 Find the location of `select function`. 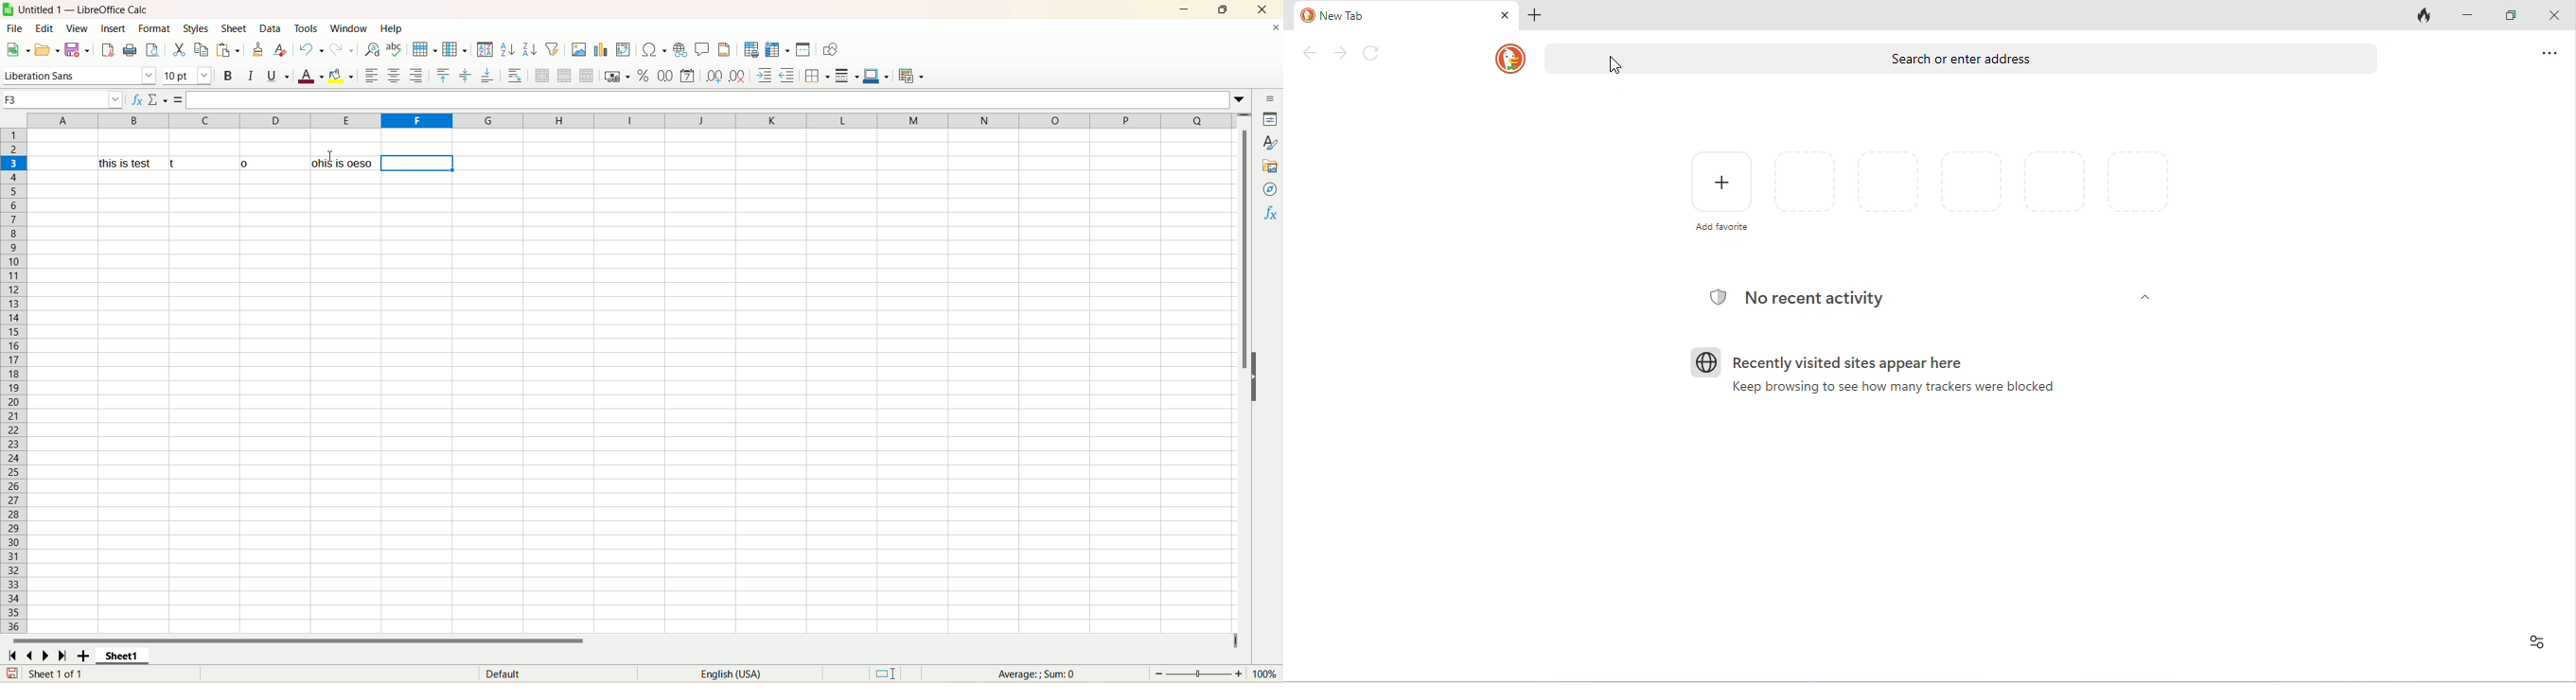

select function is located at coordinates (158, 102).